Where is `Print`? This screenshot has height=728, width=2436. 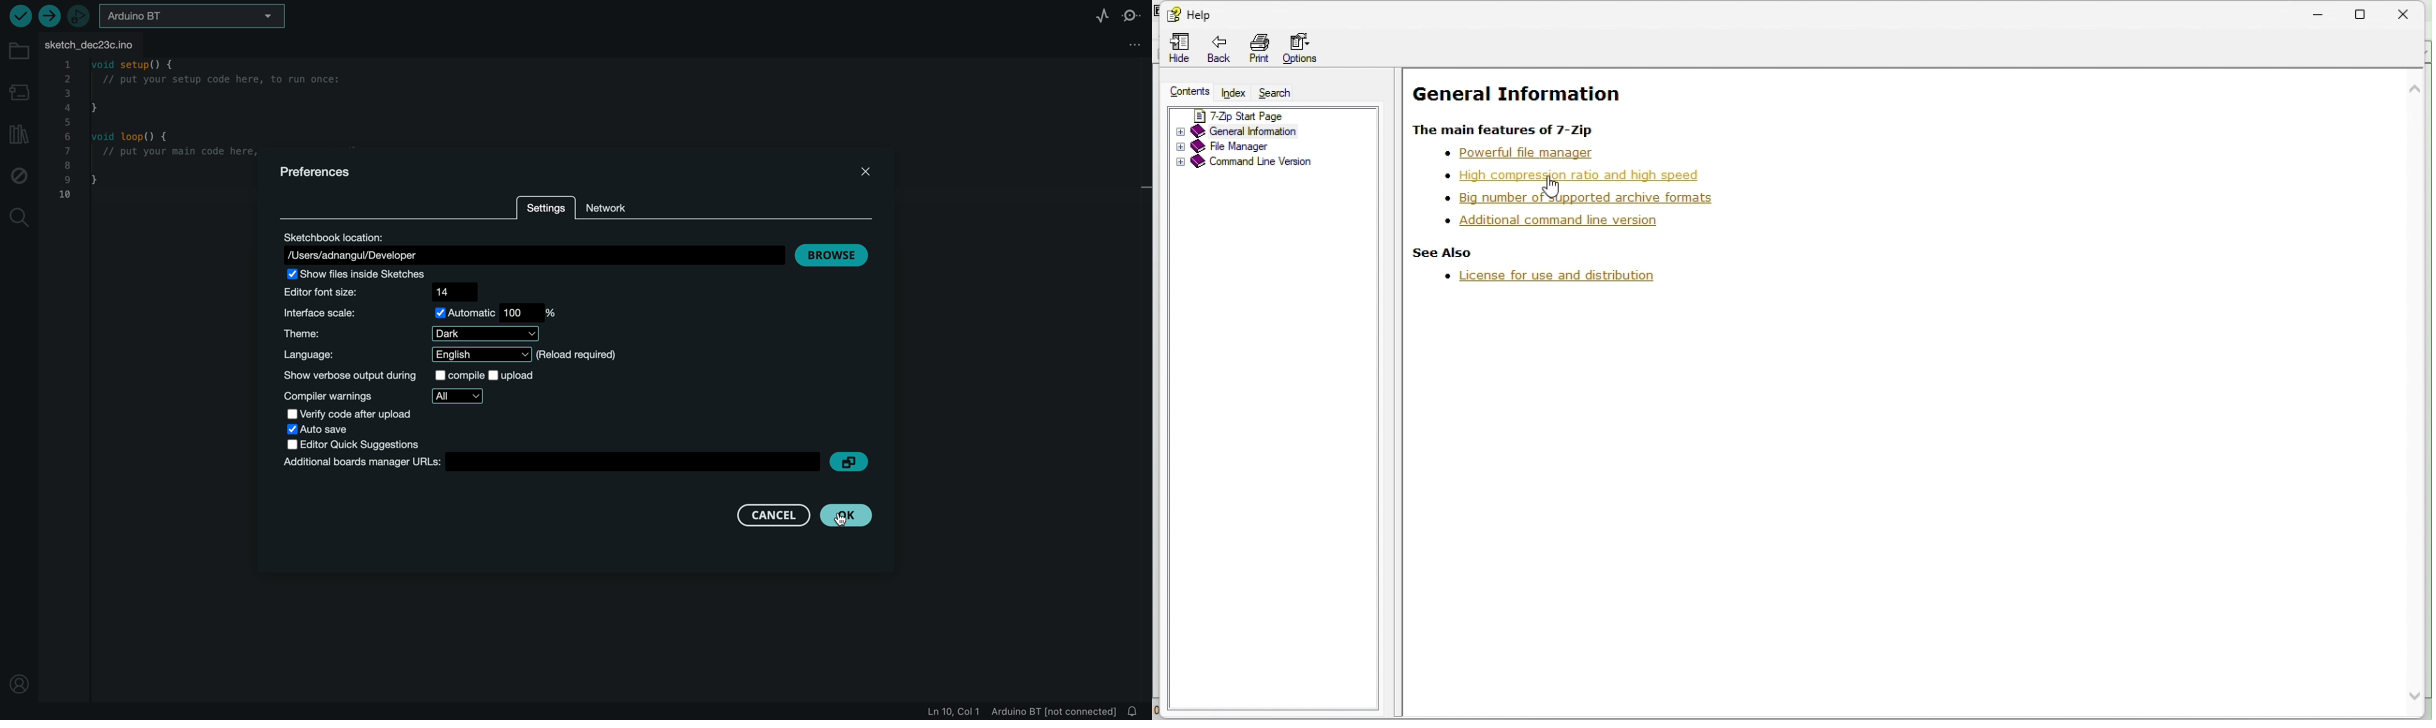
Print is located at coordinates (1257, 46).